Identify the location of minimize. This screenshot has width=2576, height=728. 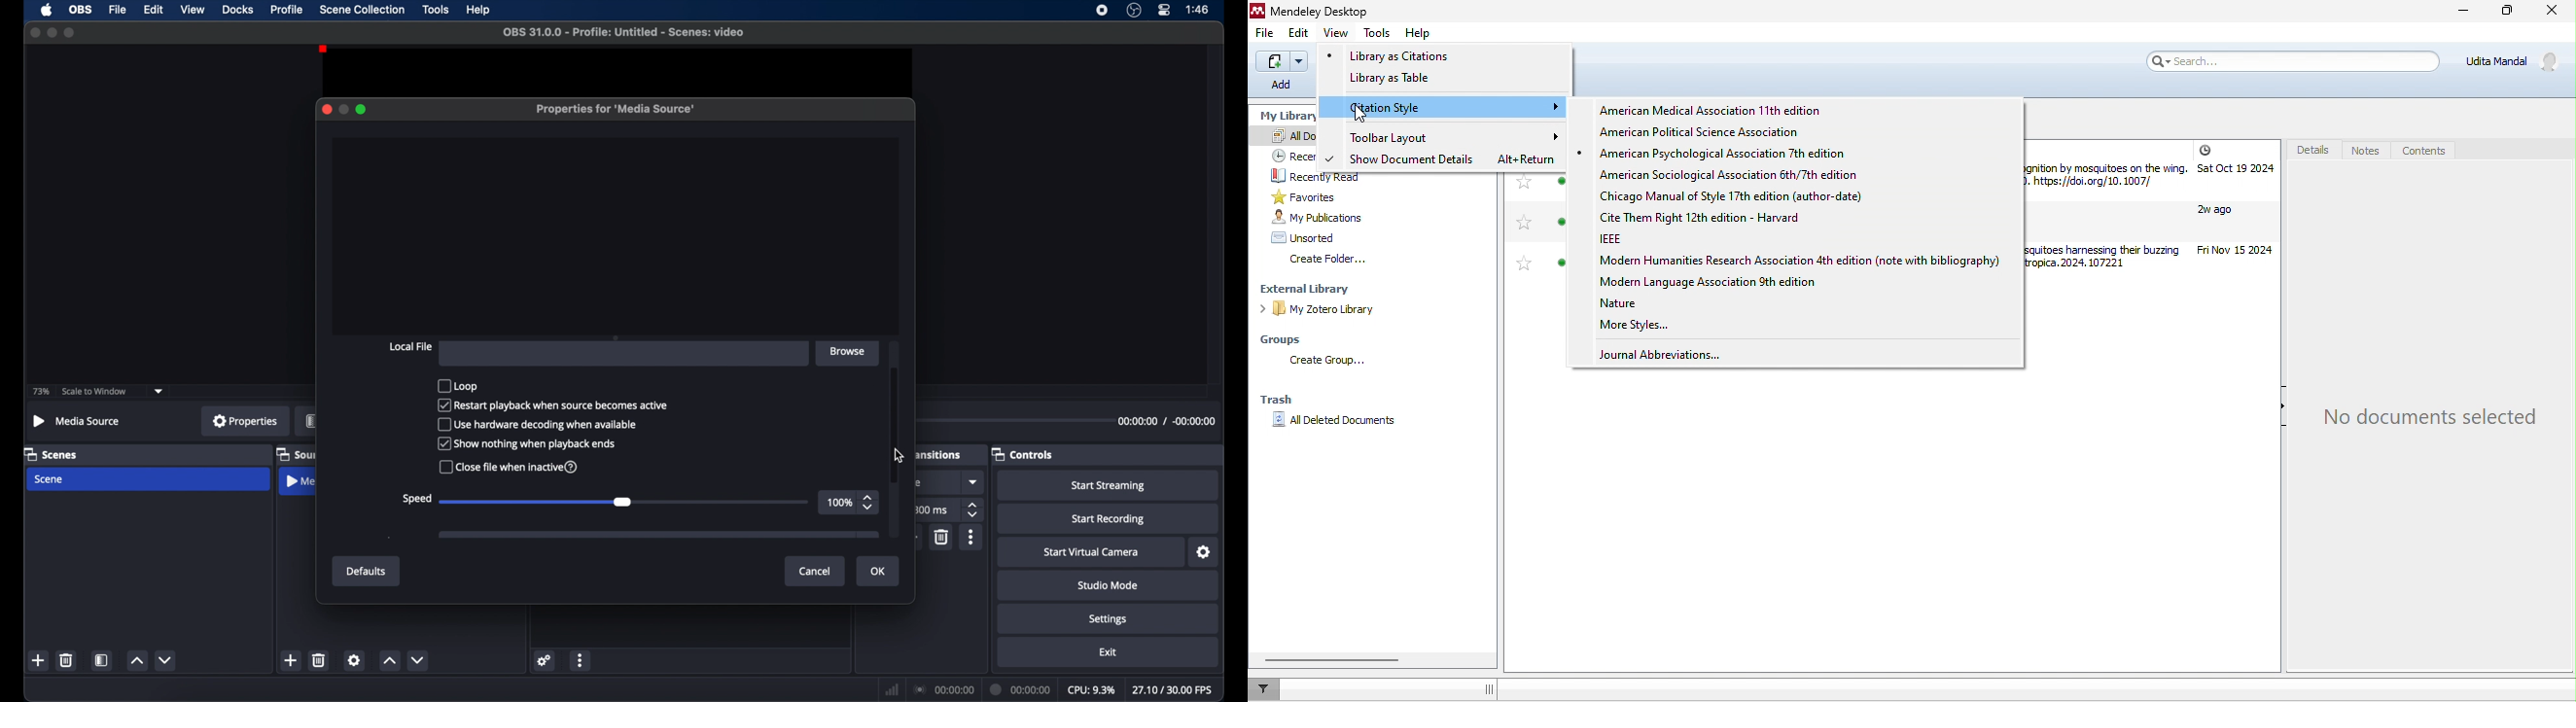
(343, 109).